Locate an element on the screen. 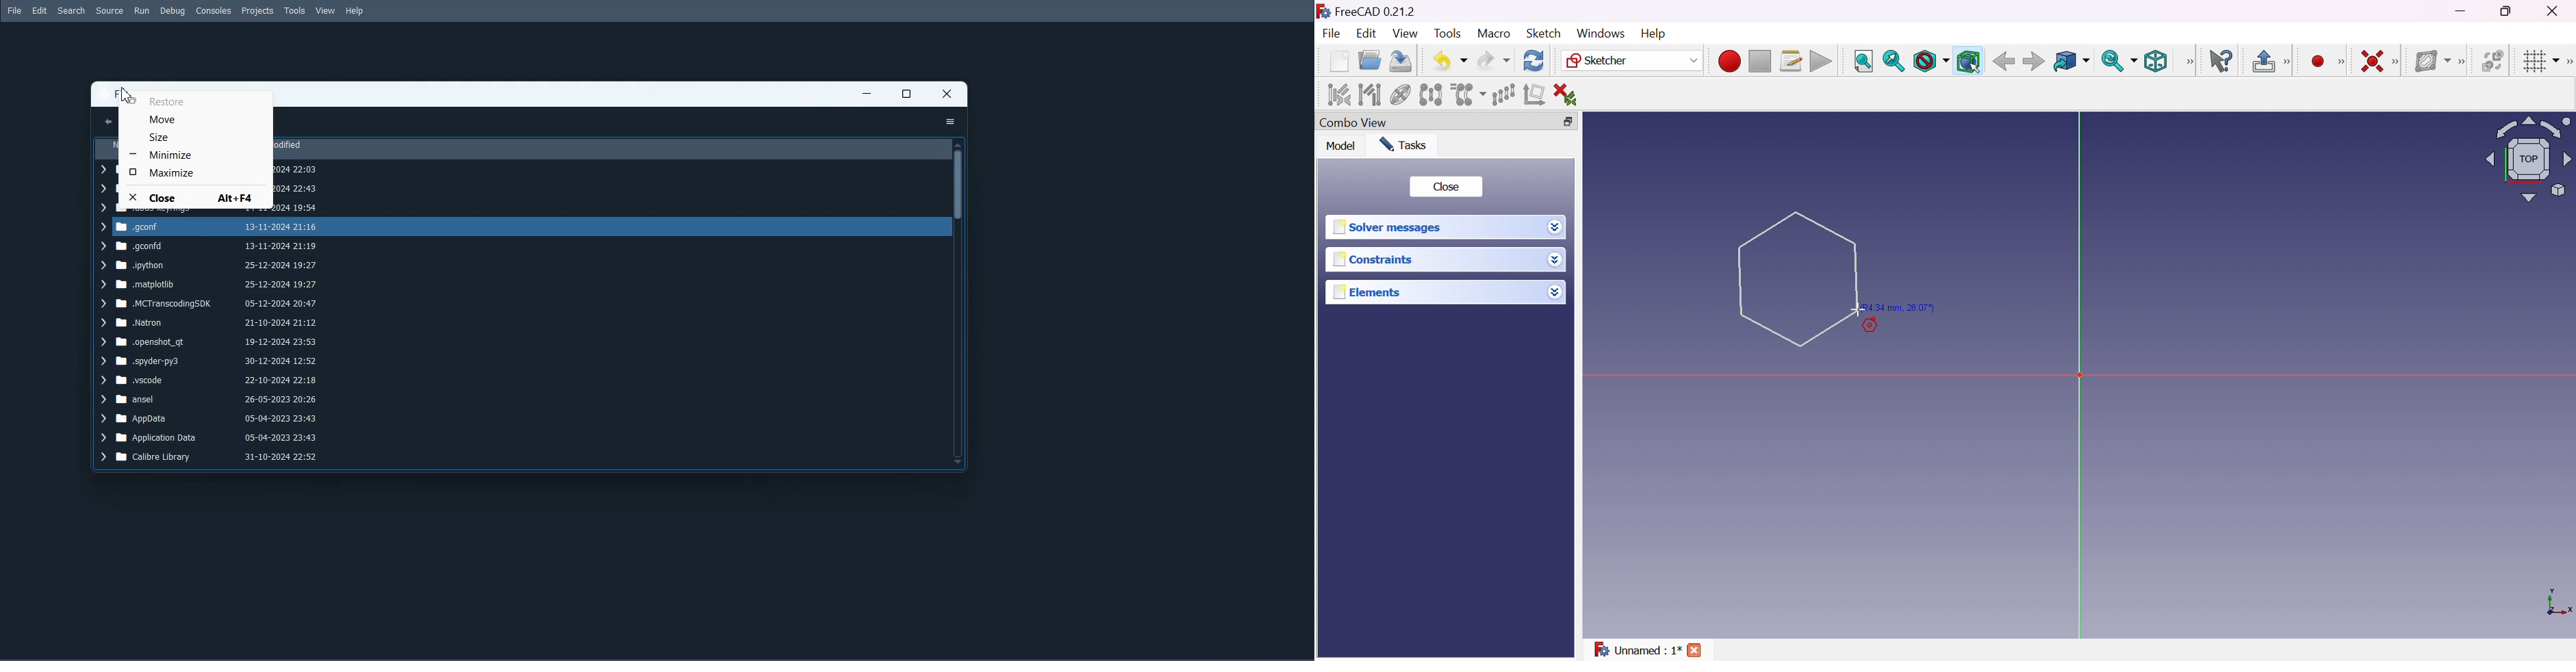 The height and width of the screenshot is (672, 2576). Application Data 05-04-2023 23:43 is located at coordinates (209, 440).